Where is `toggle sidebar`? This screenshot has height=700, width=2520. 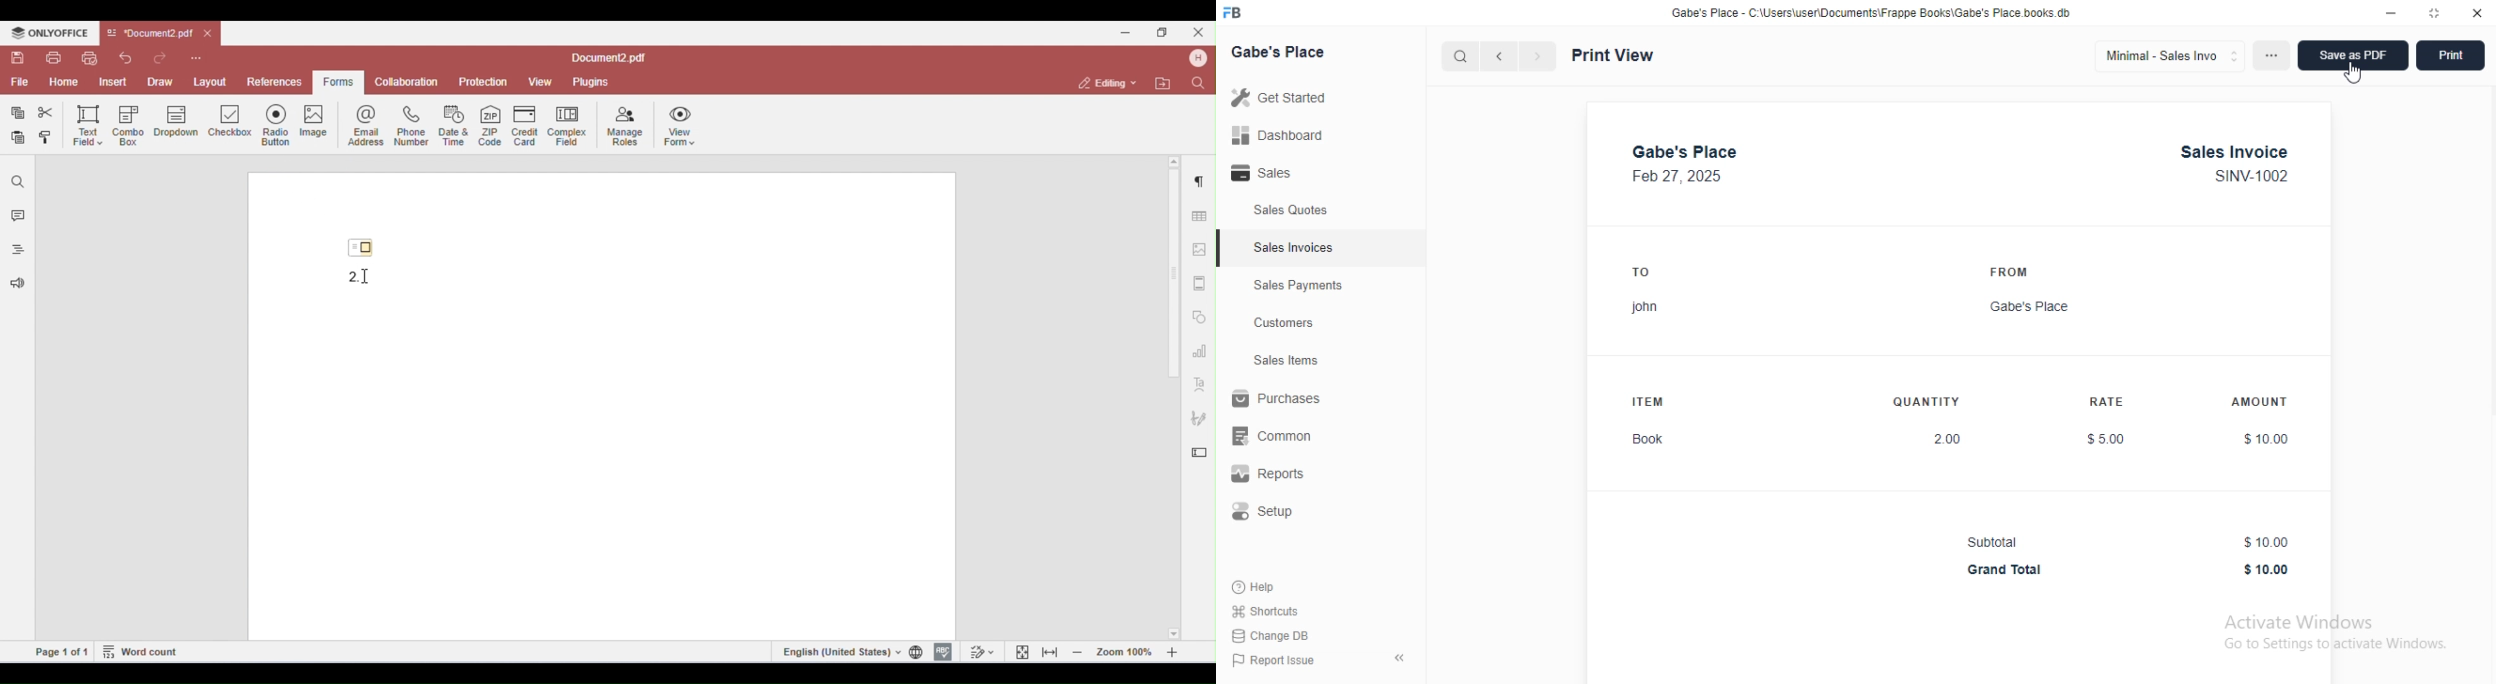 toggle sidebar is located at coordinates (1401, 657).